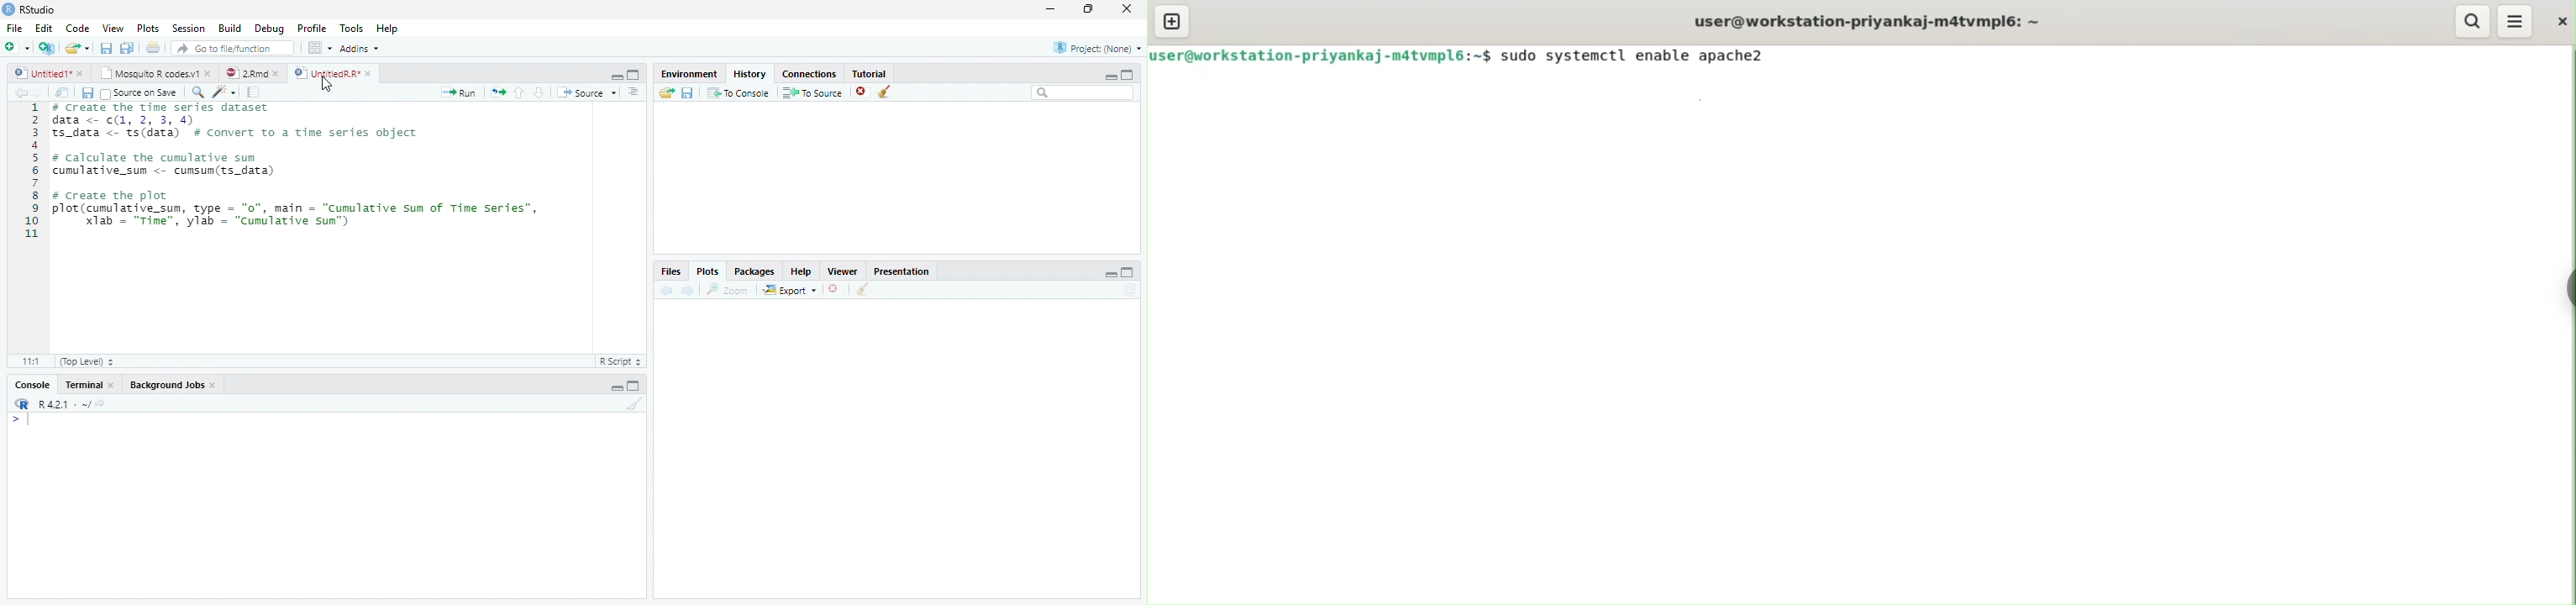 Image resolution: width=2576 pixels, height=616 pixels. Describe the element at coordinates (149, 29) in the screenshot. I see `Plots` at that location.